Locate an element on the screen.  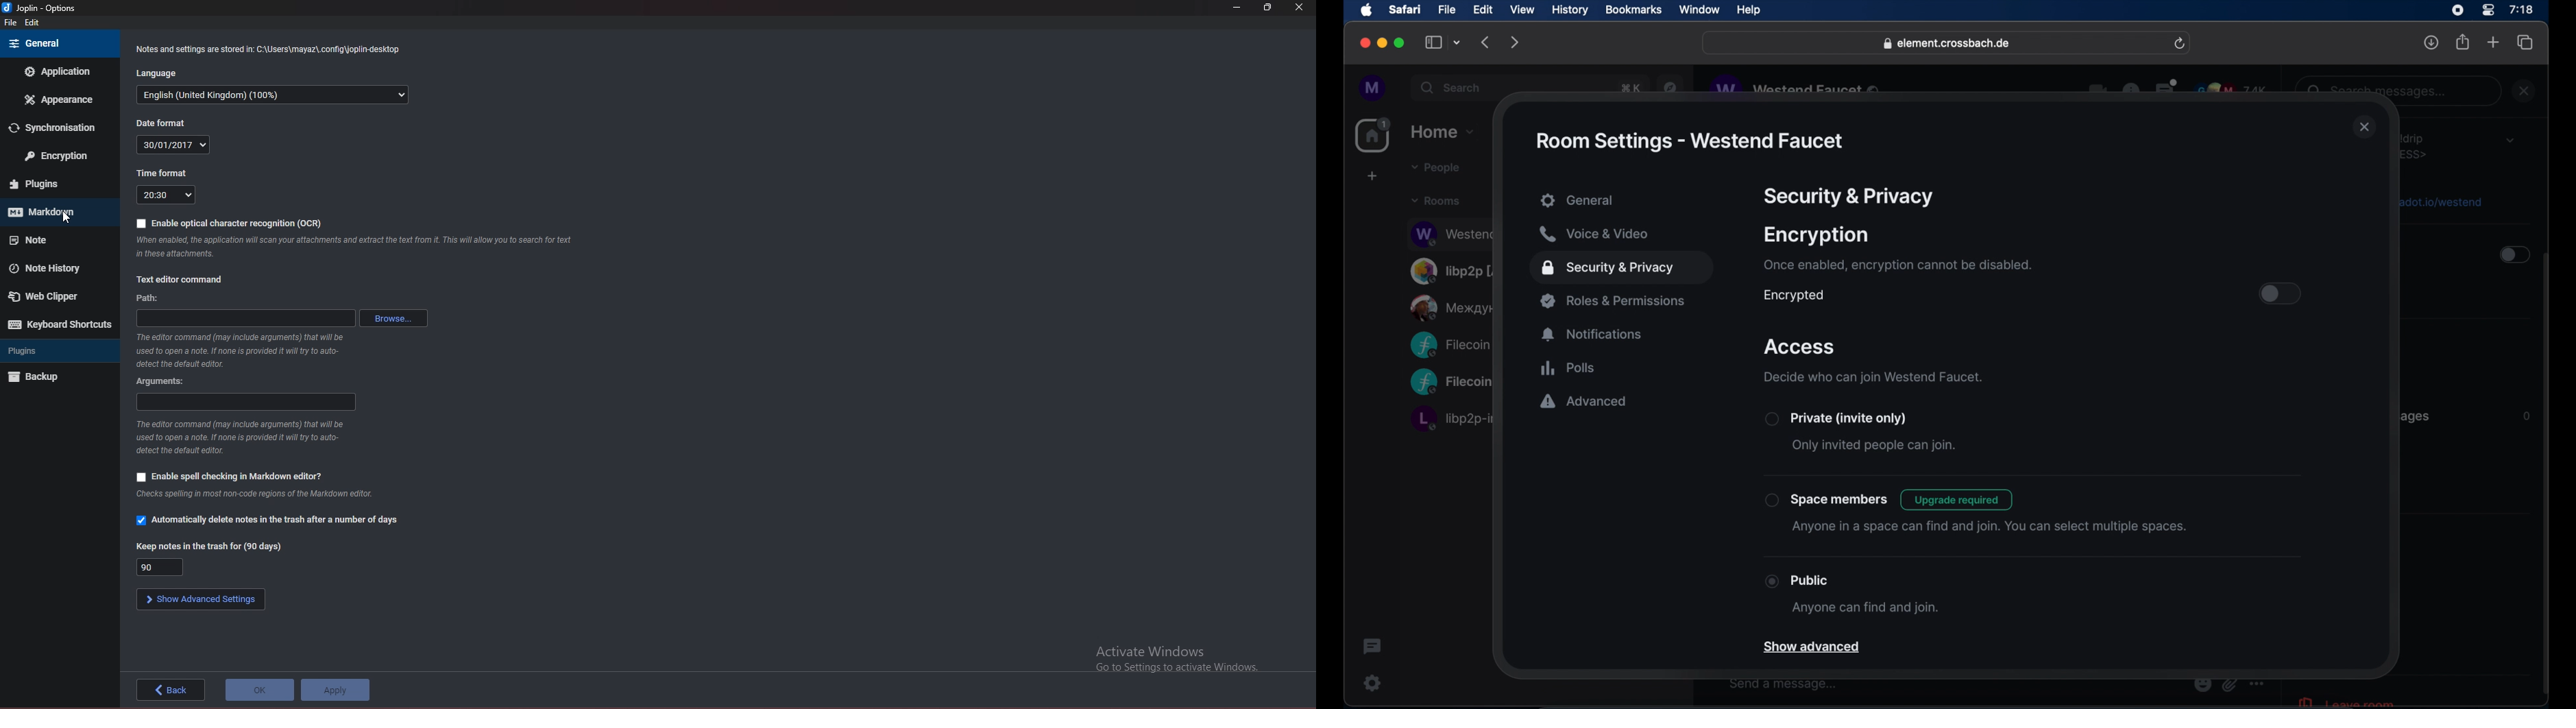
enable ocr is located at coordinates (230, 223).